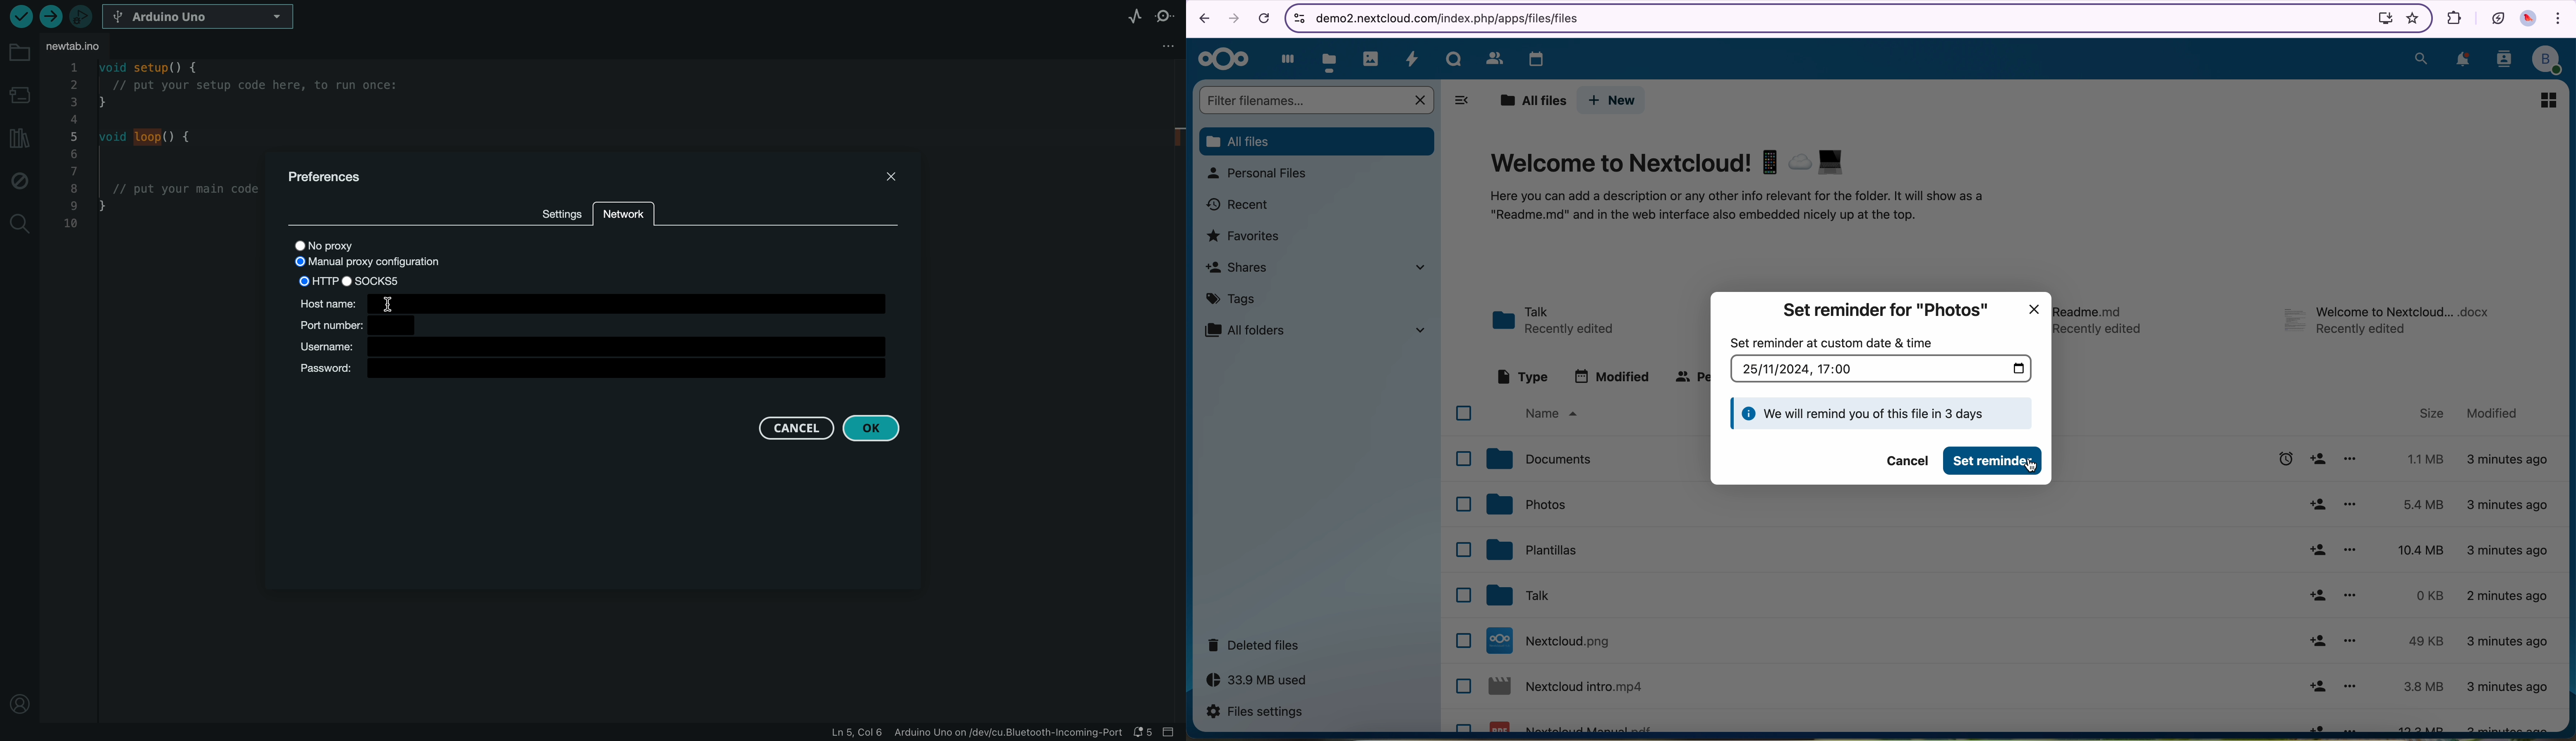  I want to click on cancel, so click(1901, 461).